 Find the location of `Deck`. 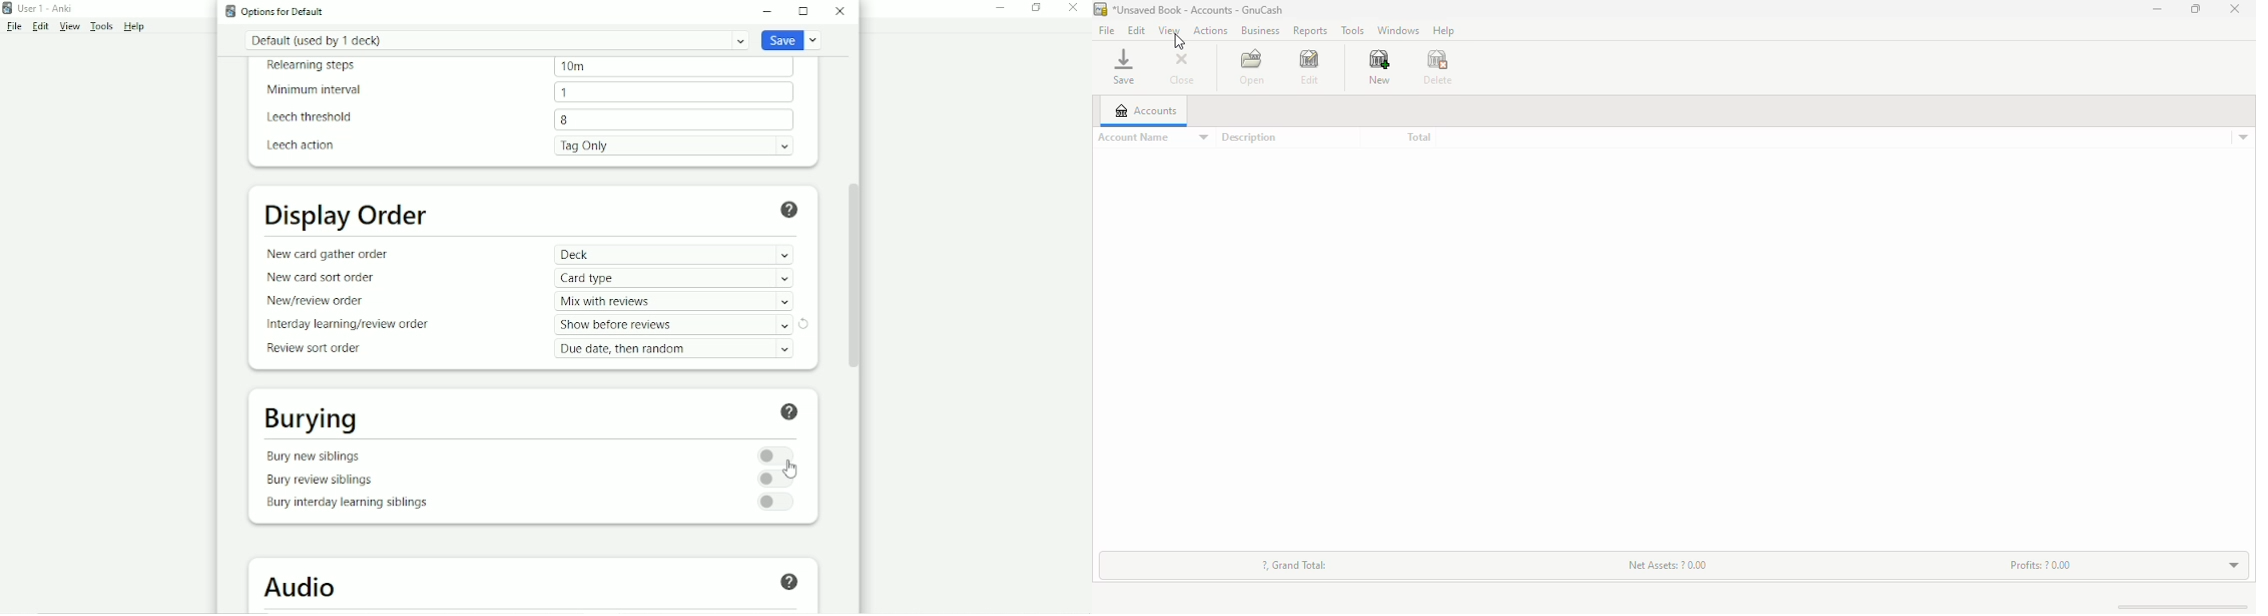

Deck is located at coordinates (673, 254).